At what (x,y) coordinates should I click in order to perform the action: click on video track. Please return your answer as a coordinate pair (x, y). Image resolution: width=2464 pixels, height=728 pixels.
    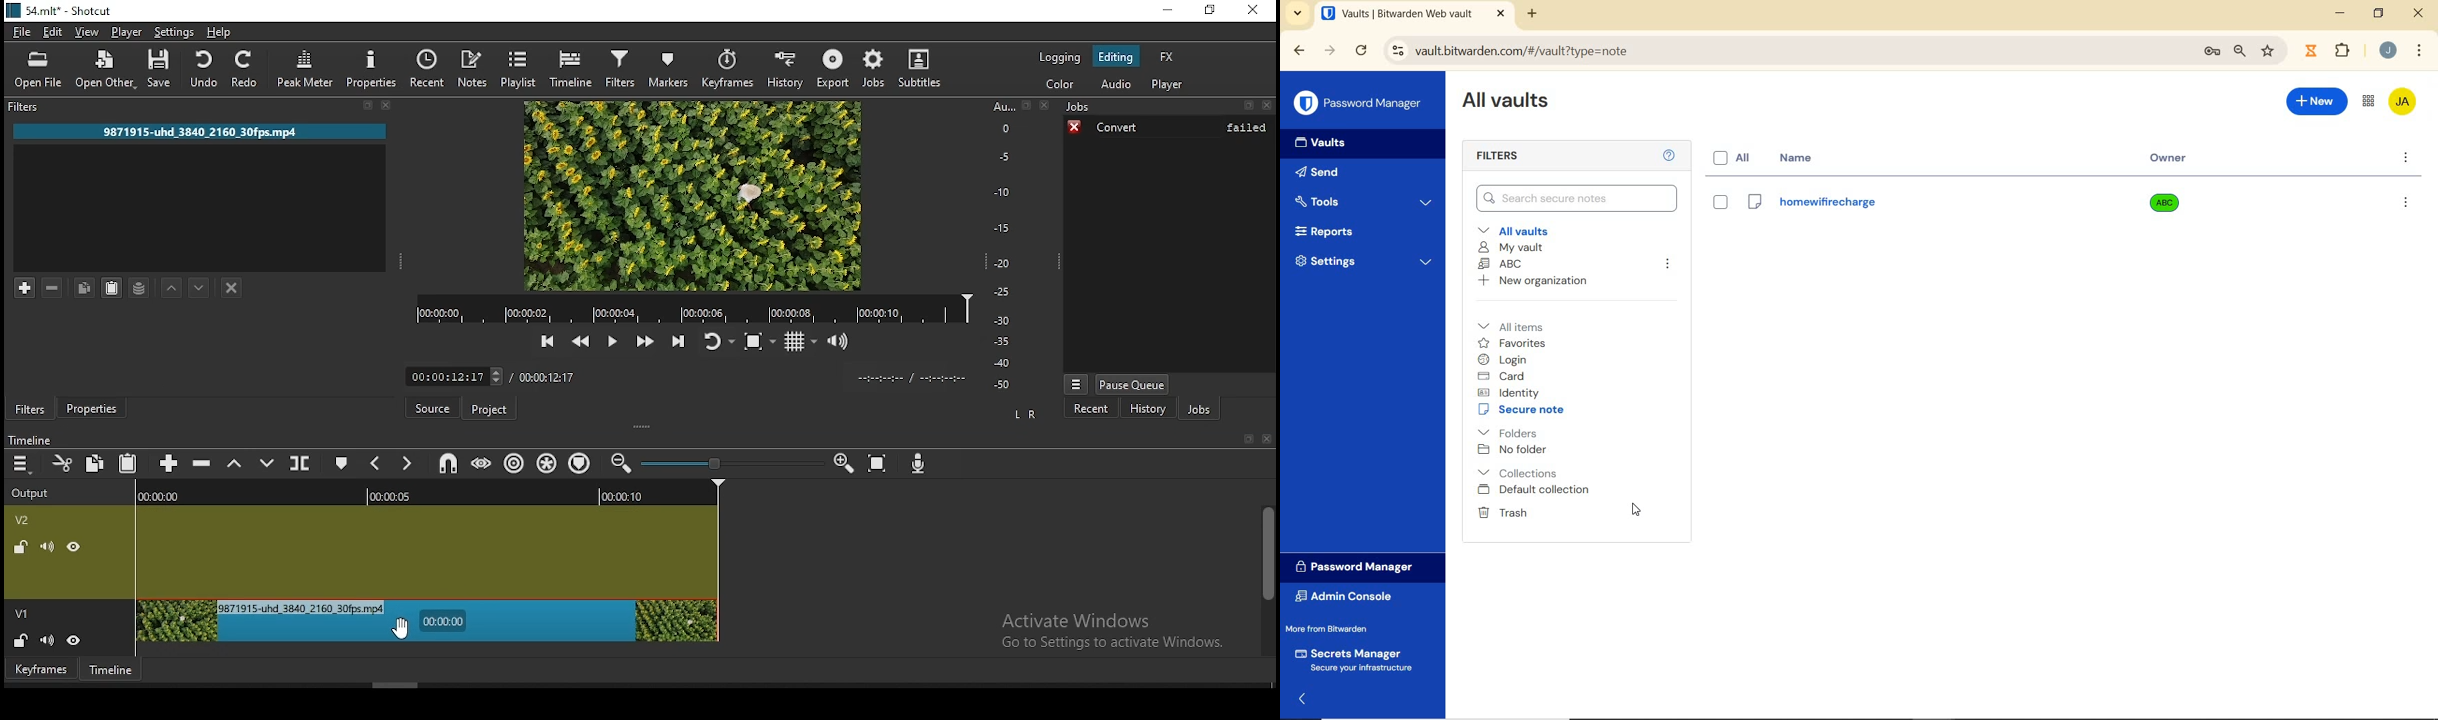
    Looking at the image, I should click on (429, 551).